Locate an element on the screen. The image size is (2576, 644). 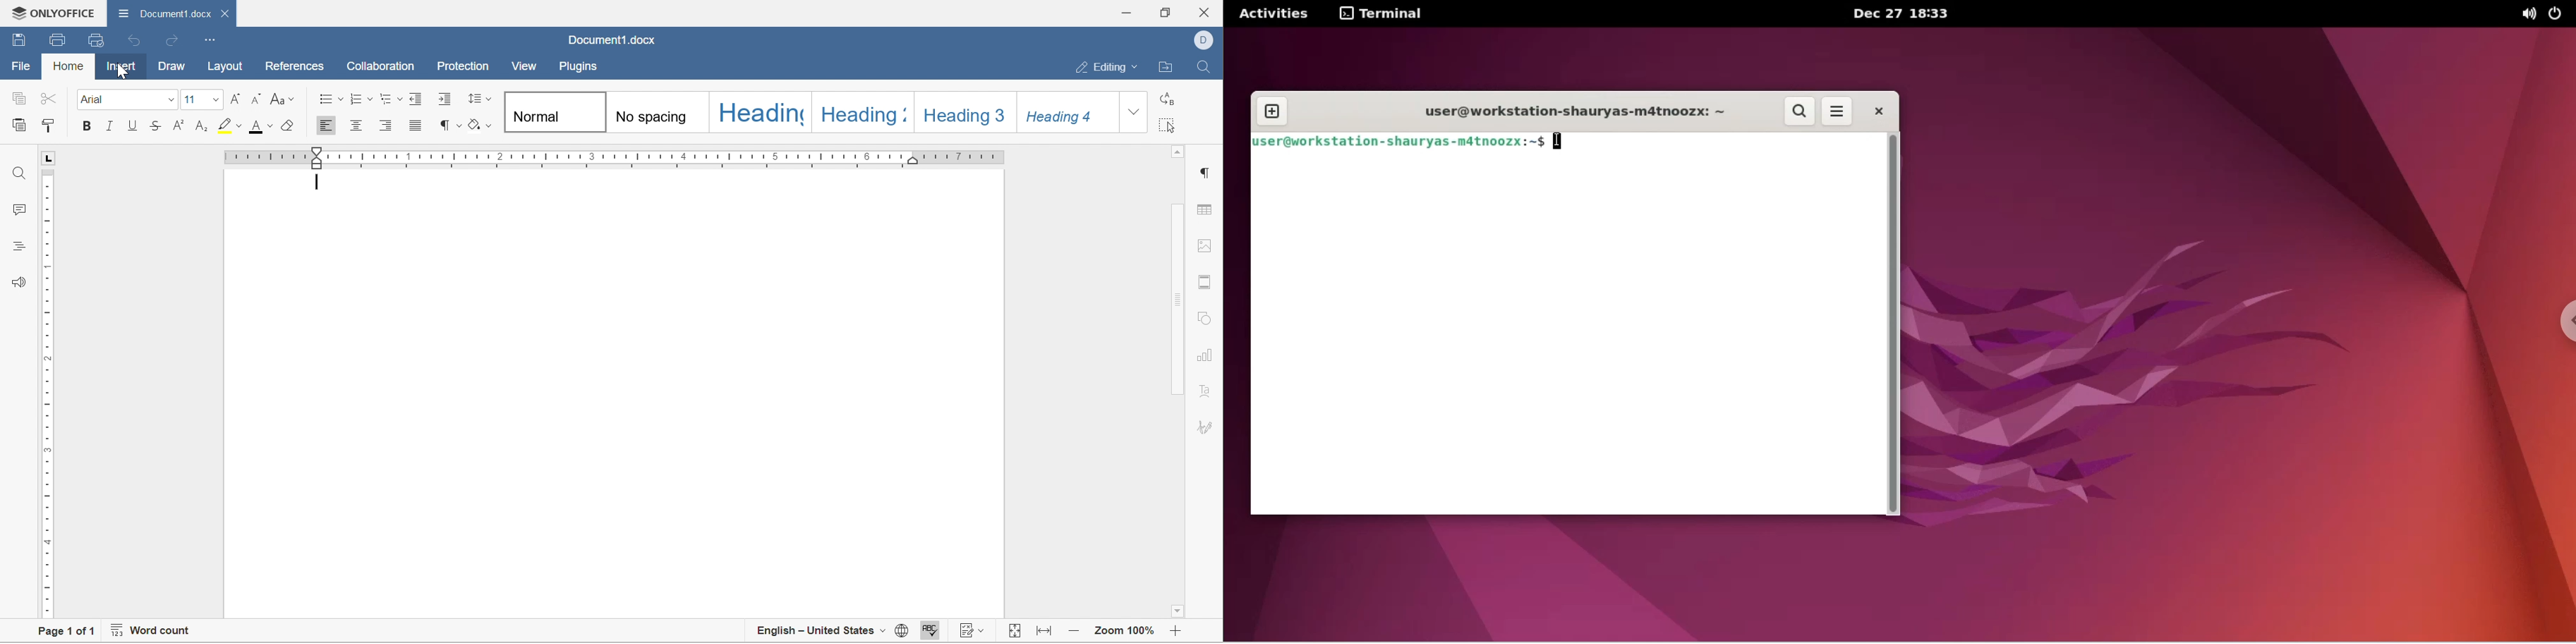
user@workstation-shauryas-m4tnoozx:~$ is located at coordinates (1399, 143).